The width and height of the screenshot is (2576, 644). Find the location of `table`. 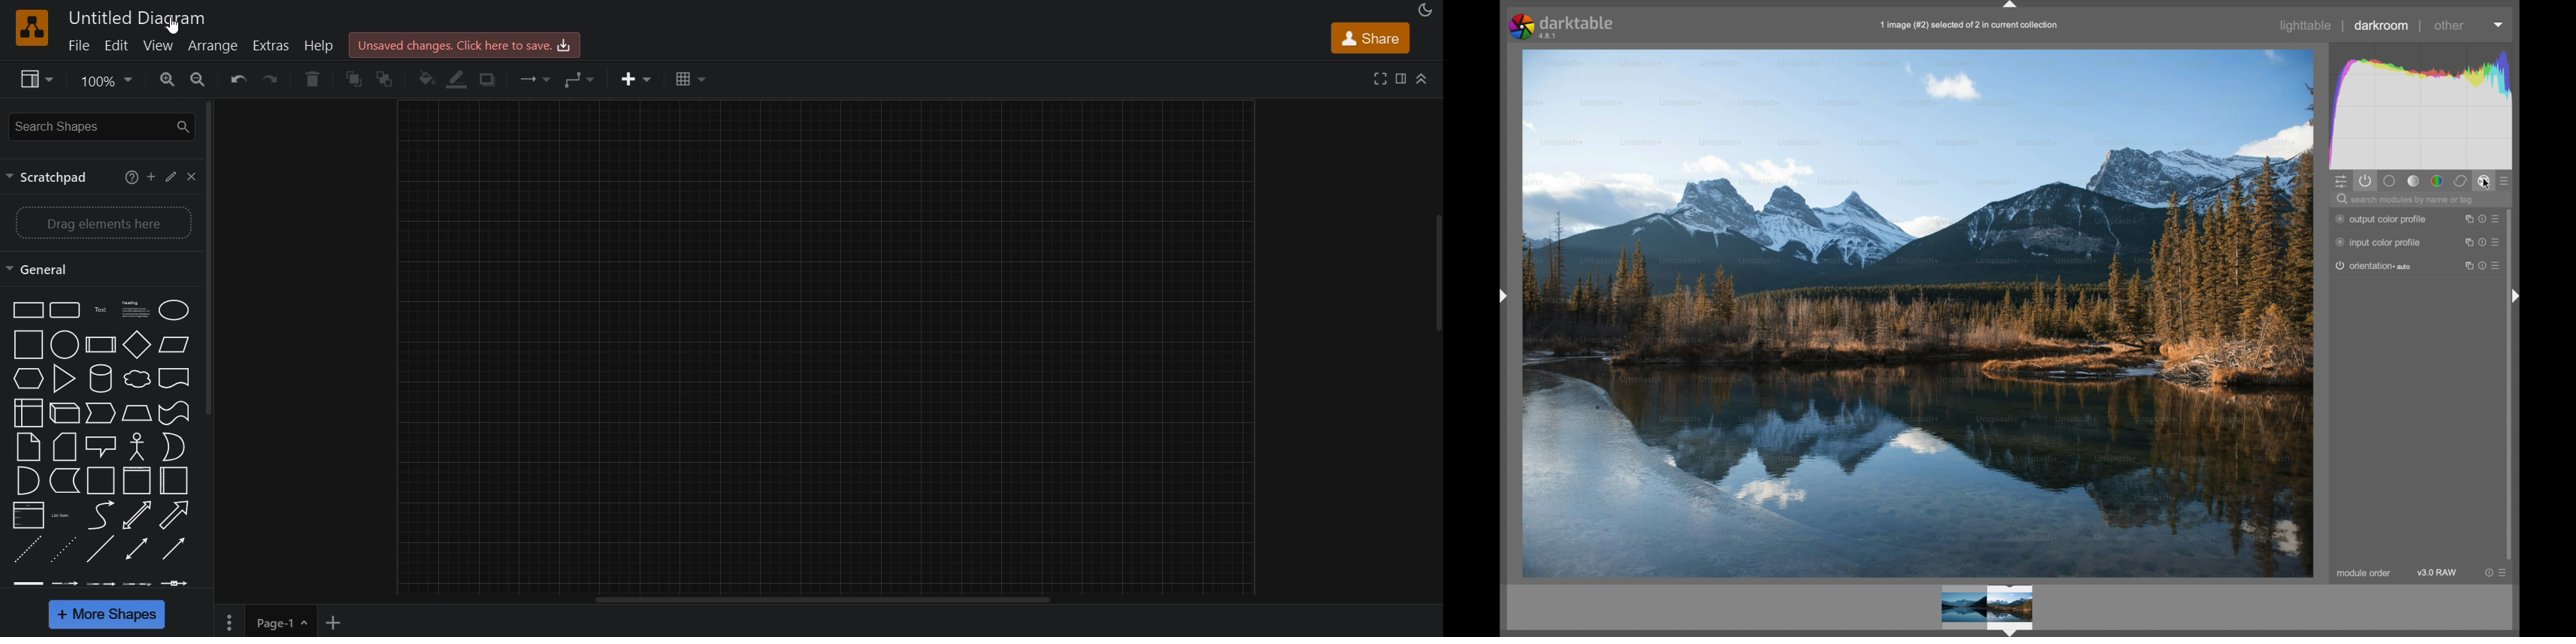

table is located at coordinates (688, 80).